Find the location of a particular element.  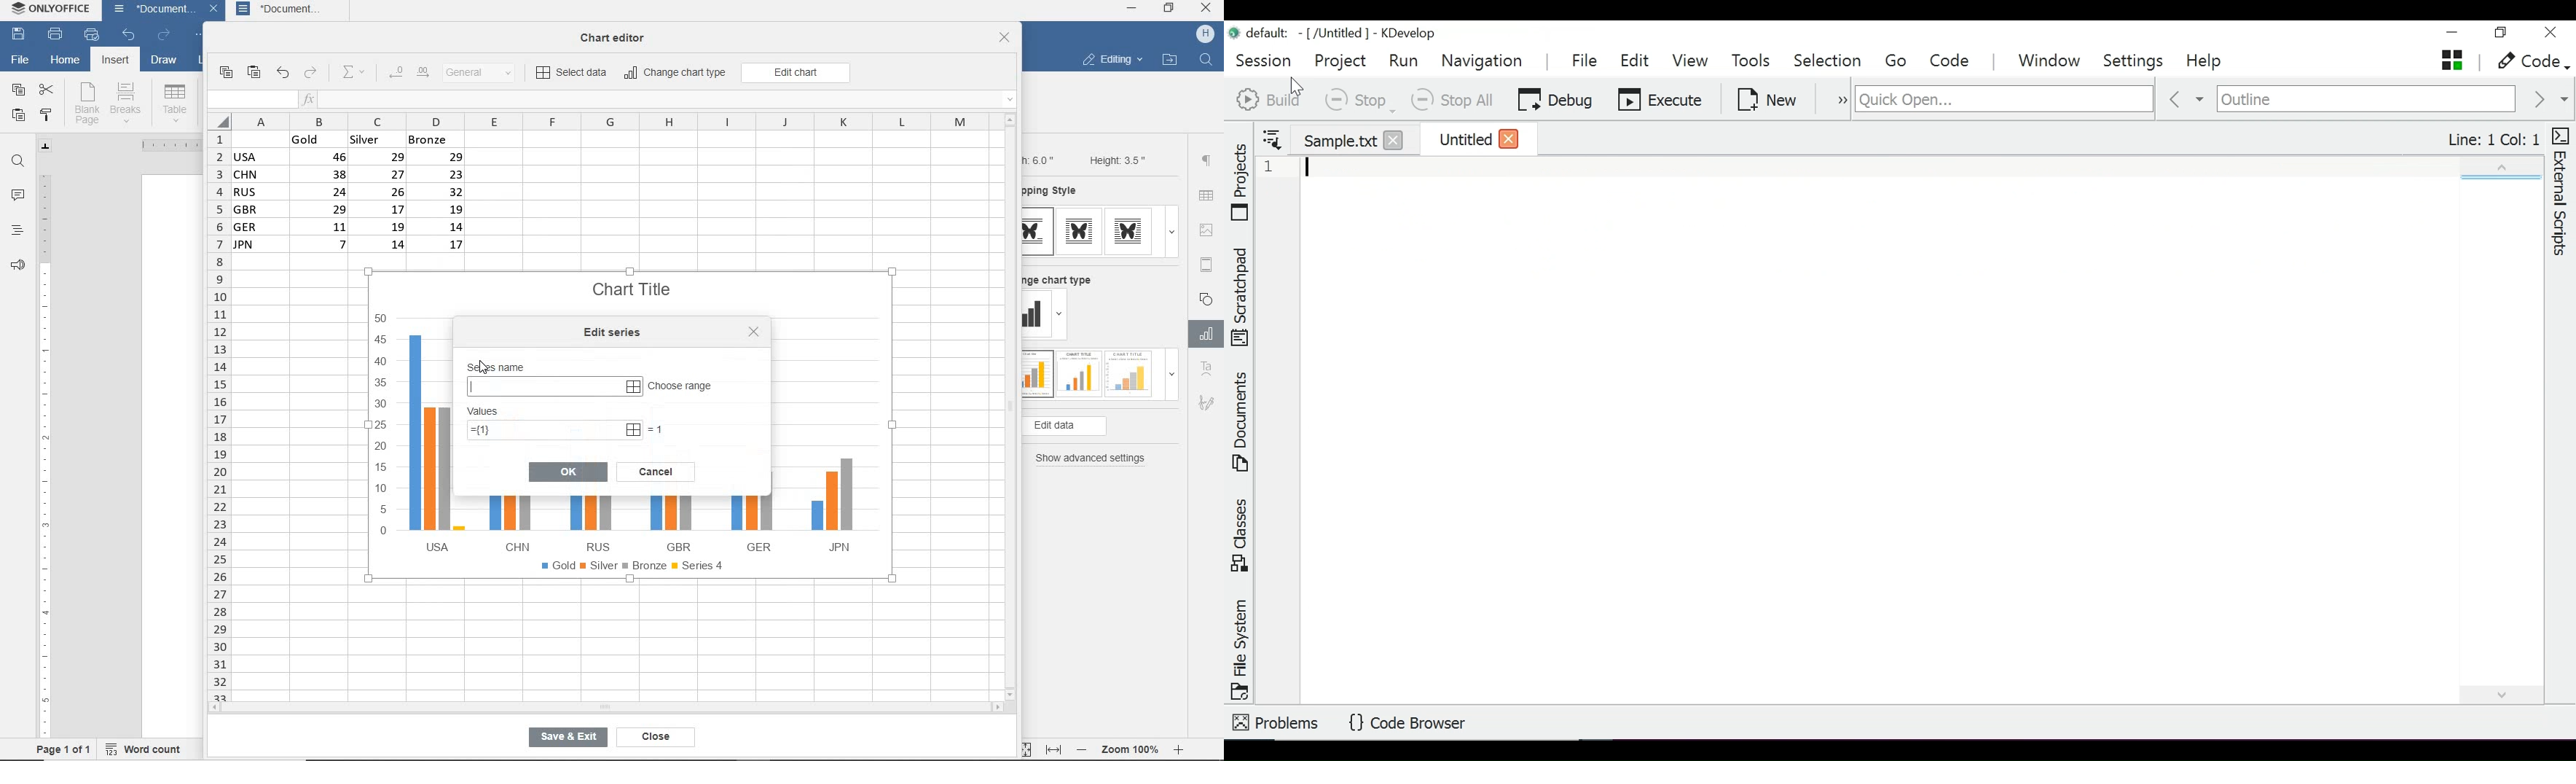

search is located at coordinates (1208, 58).